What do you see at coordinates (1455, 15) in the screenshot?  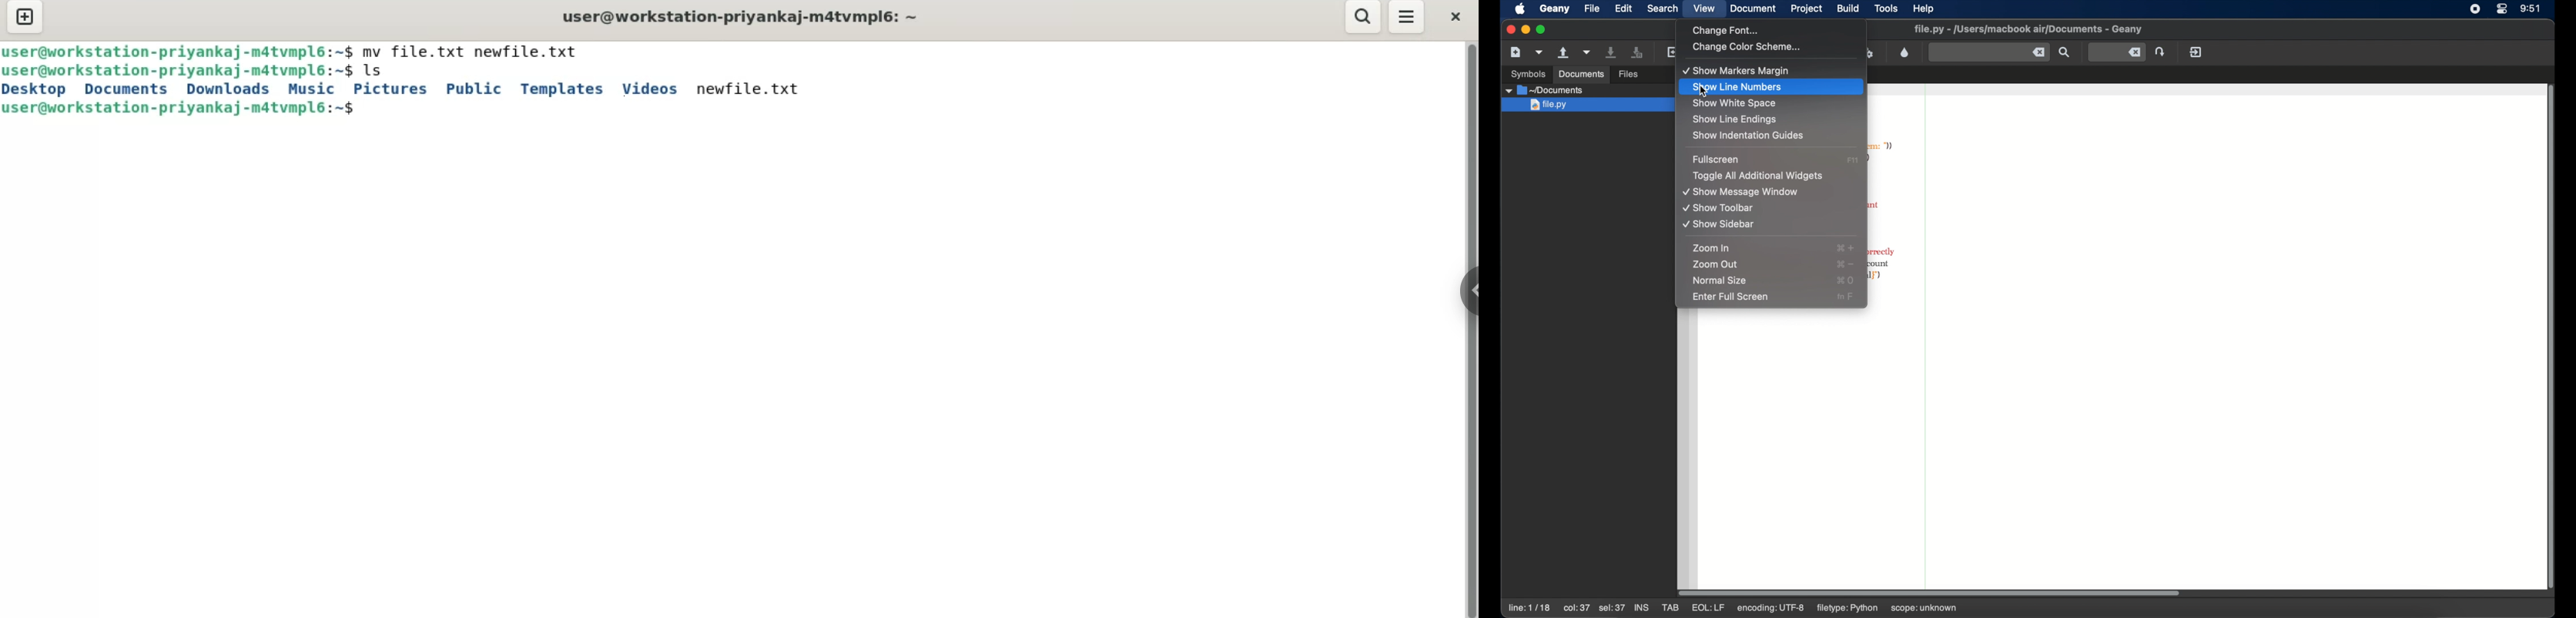 I see `close` at bounding box center [1455, 15].